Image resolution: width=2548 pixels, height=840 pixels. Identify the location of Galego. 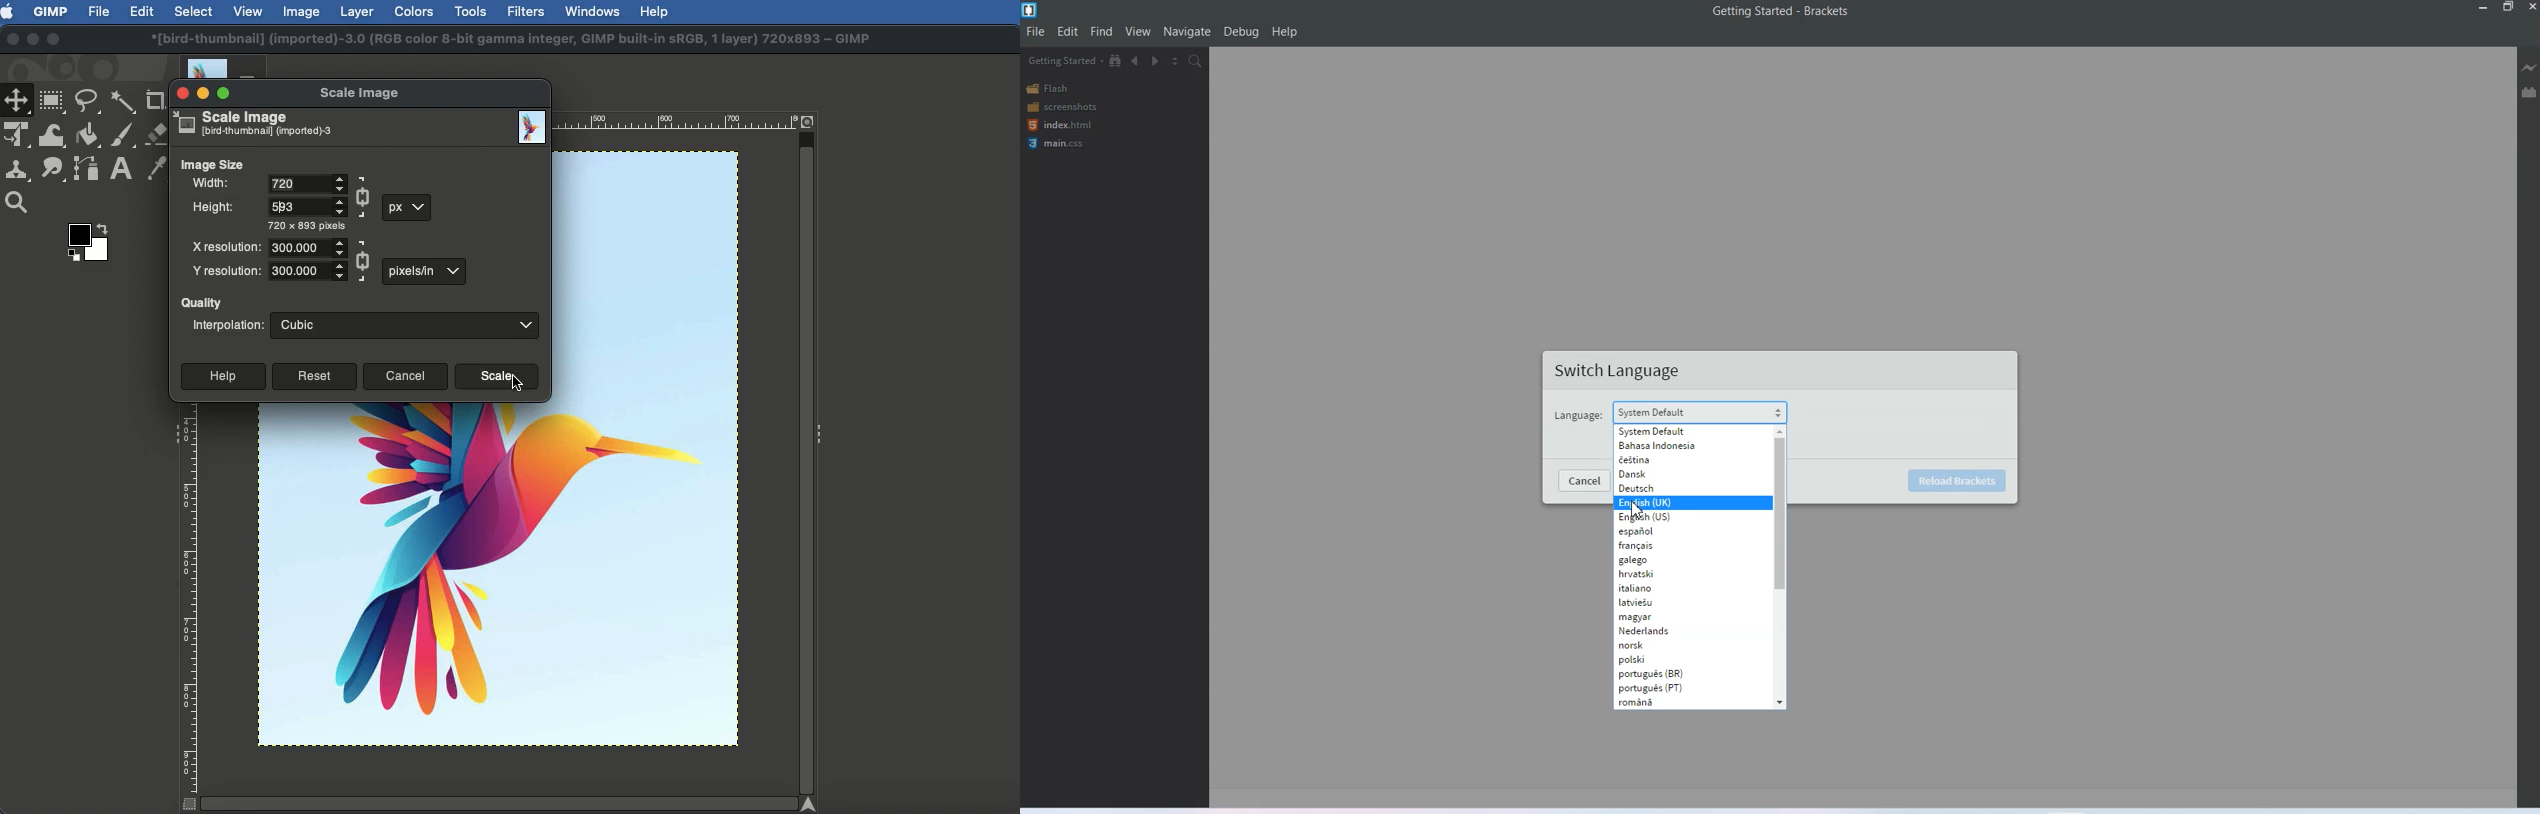
(1677, 560).